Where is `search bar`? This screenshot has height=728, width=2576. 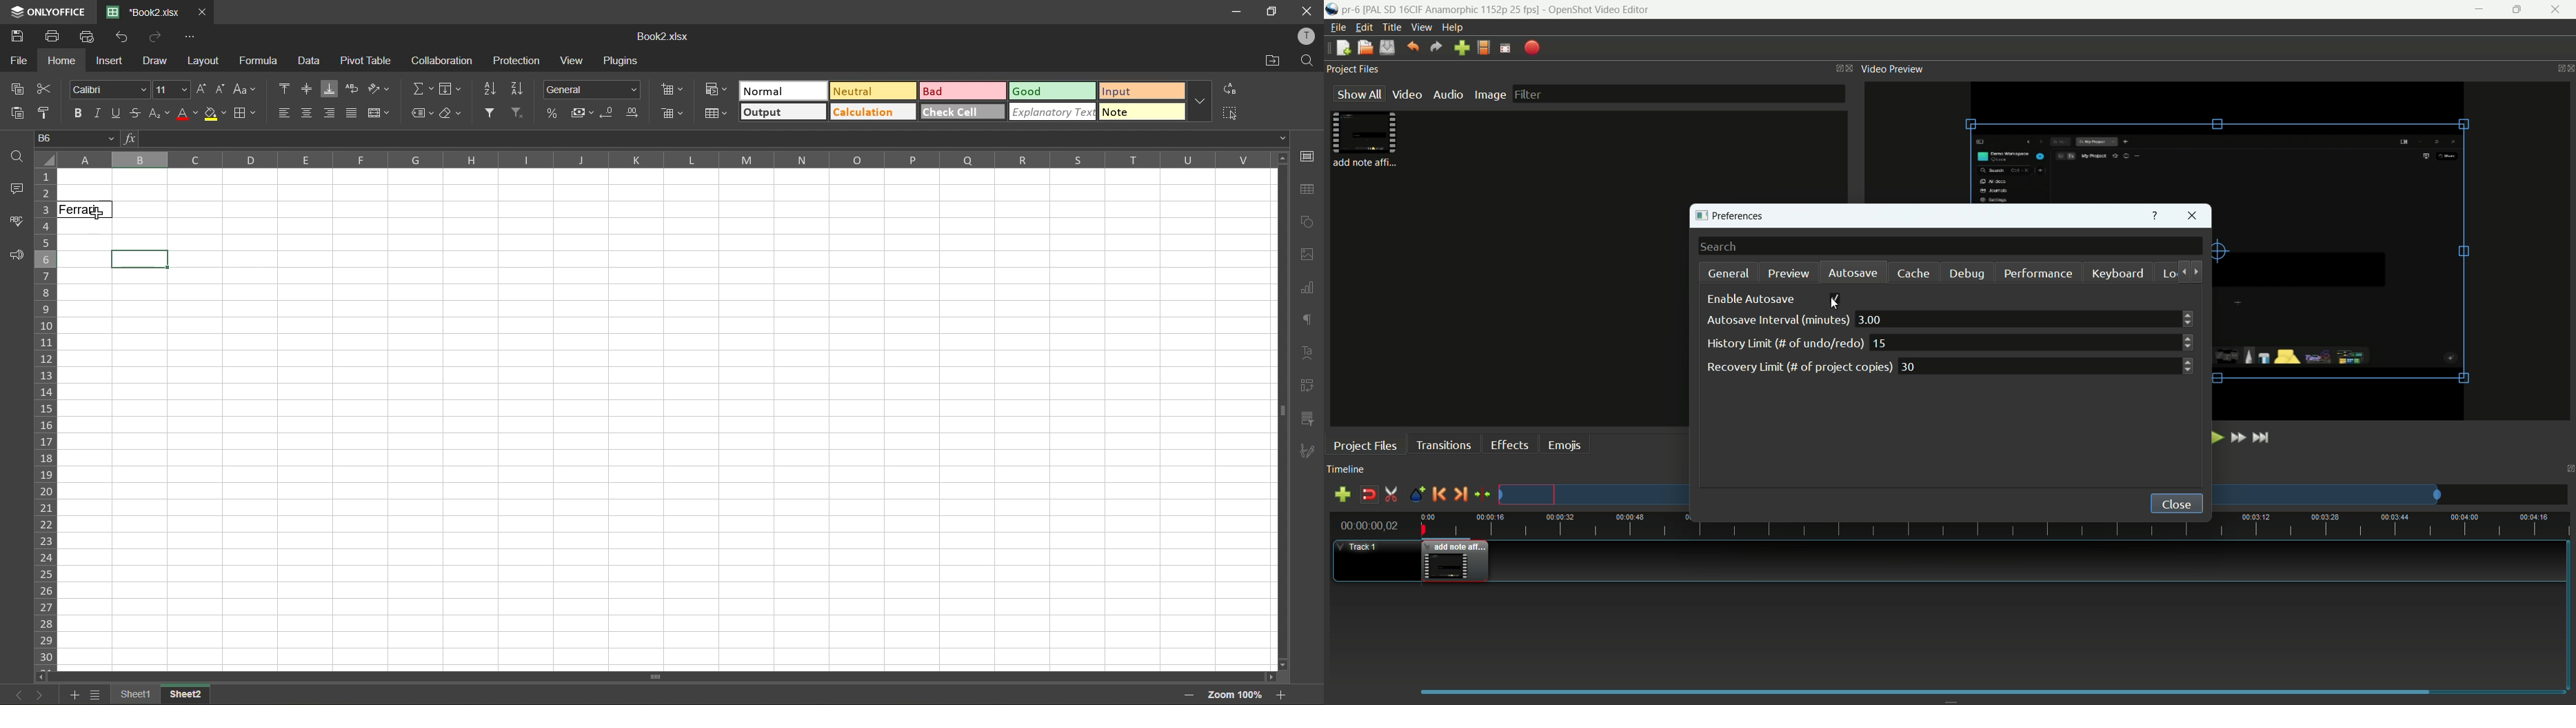
search bar is located at coordinates (1951, 245).